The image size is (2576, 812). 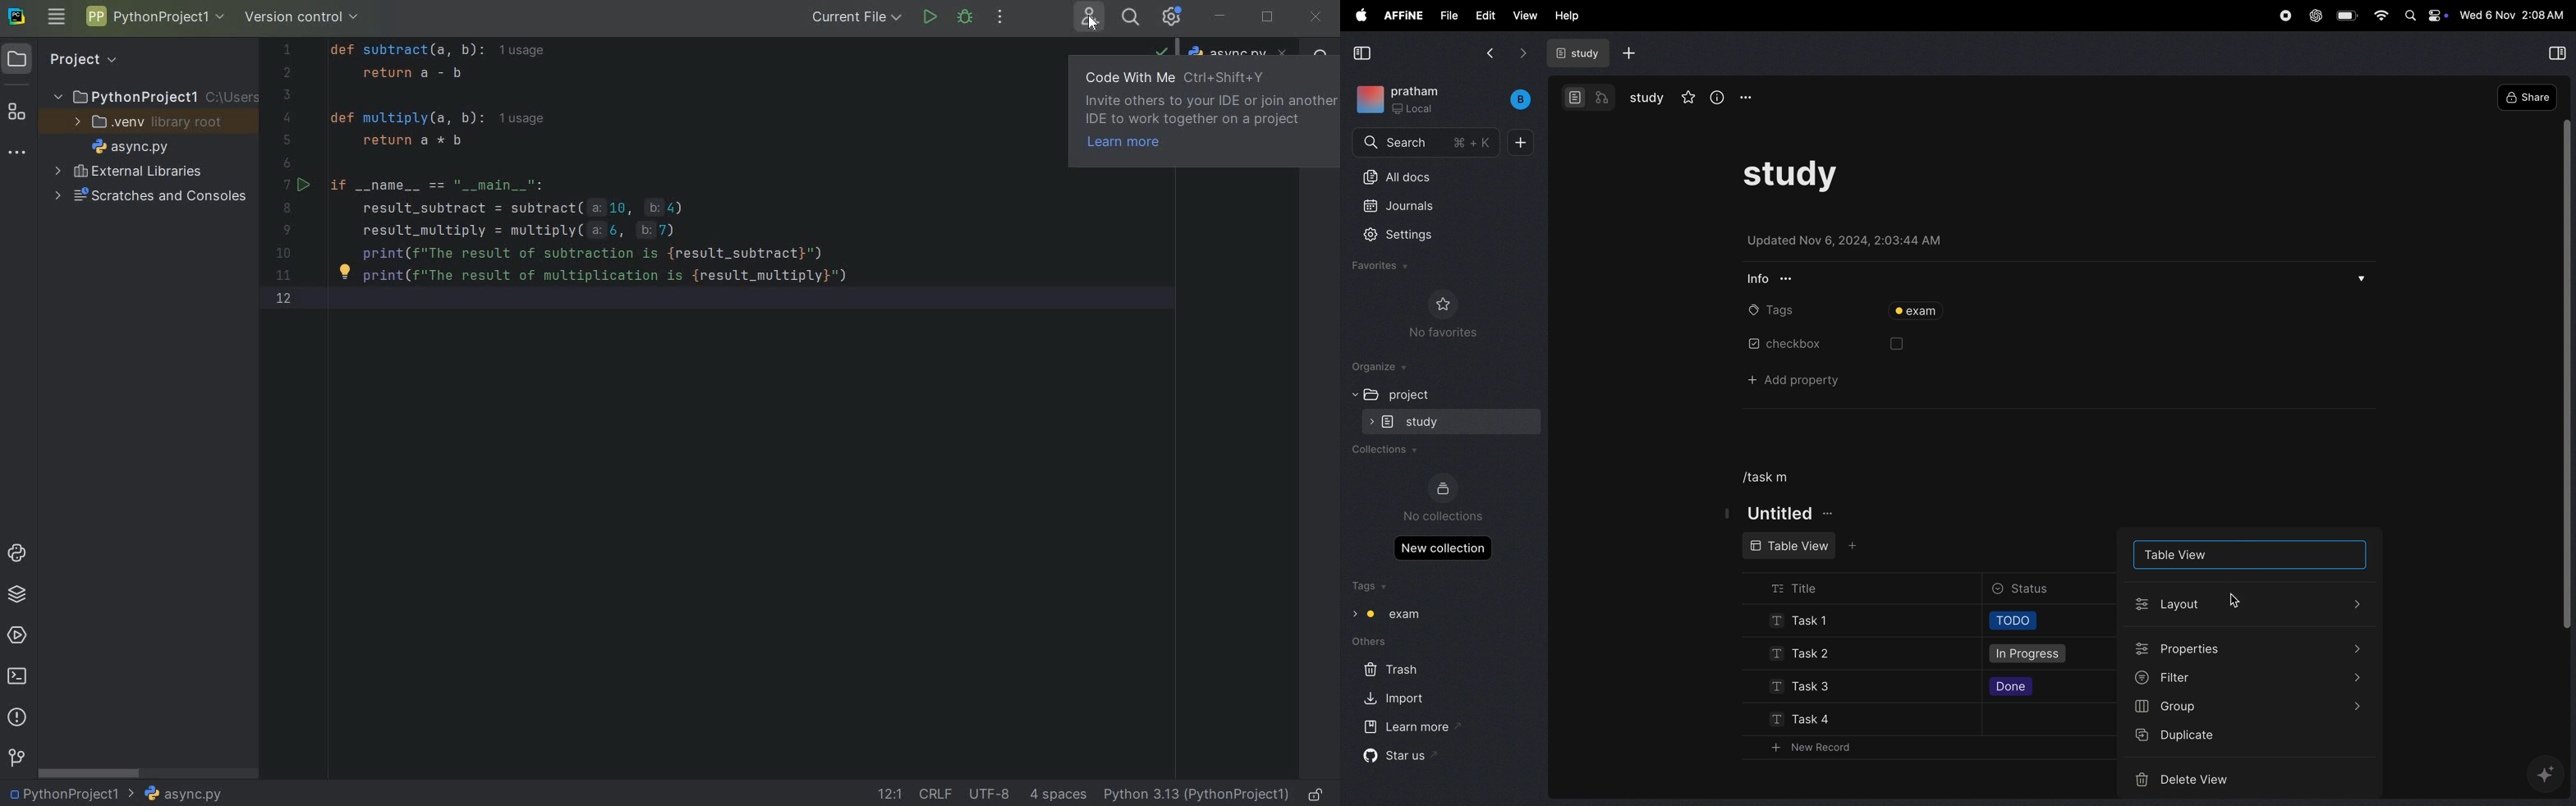 What do you see at coordinates (1569, 16) in the screenshot?
I see `help` at bounding box center [1569, 16].